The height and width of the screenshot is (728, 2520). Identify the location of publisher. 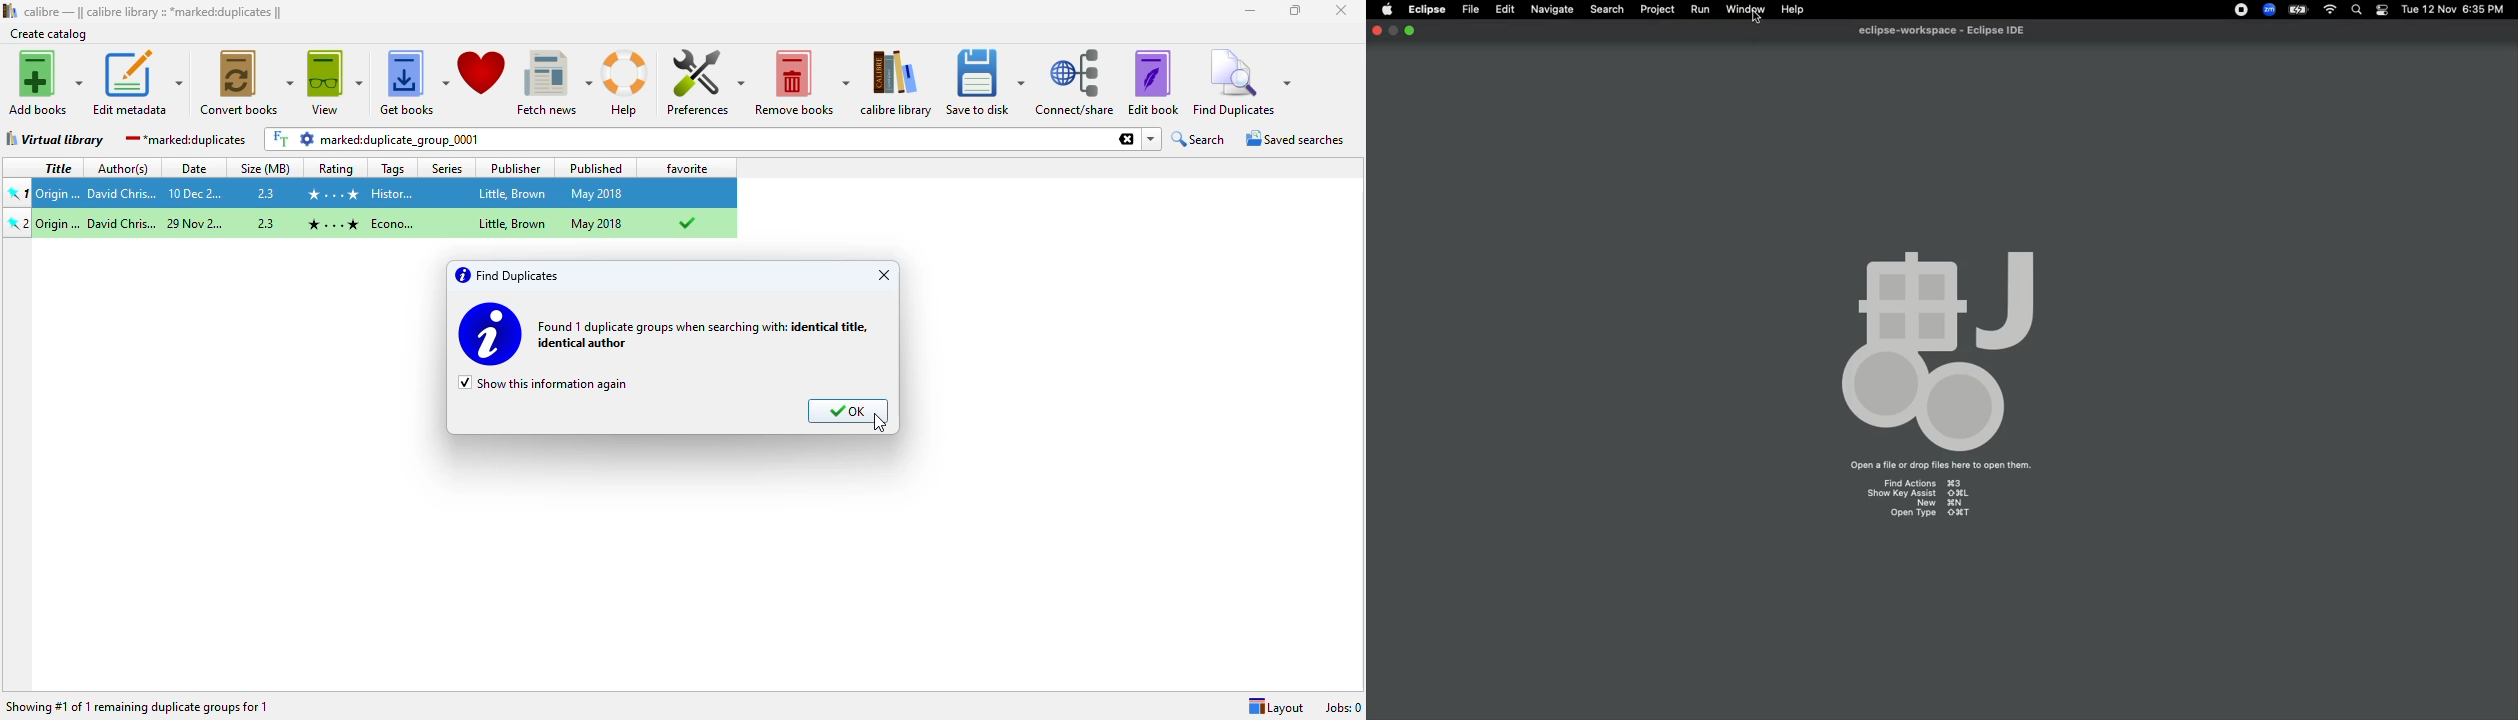
(521, 166).